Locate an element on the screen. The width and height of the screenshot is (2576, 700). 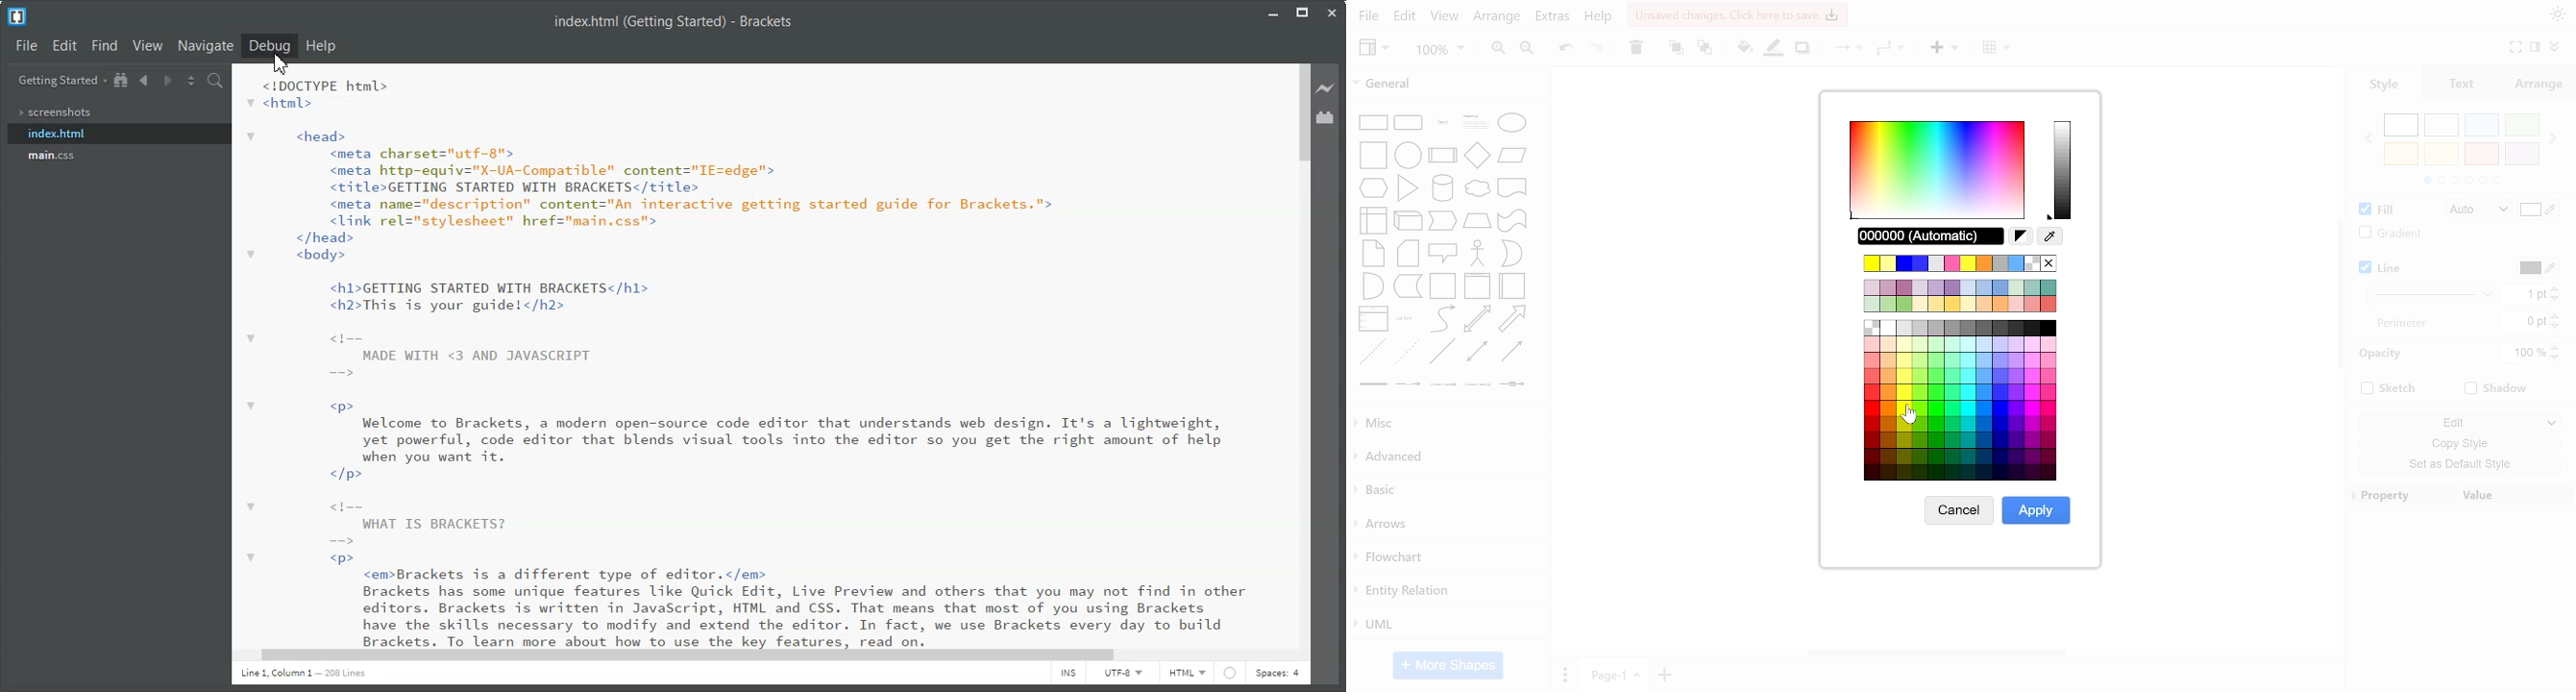
cursor is located at coordinates (280, 67).